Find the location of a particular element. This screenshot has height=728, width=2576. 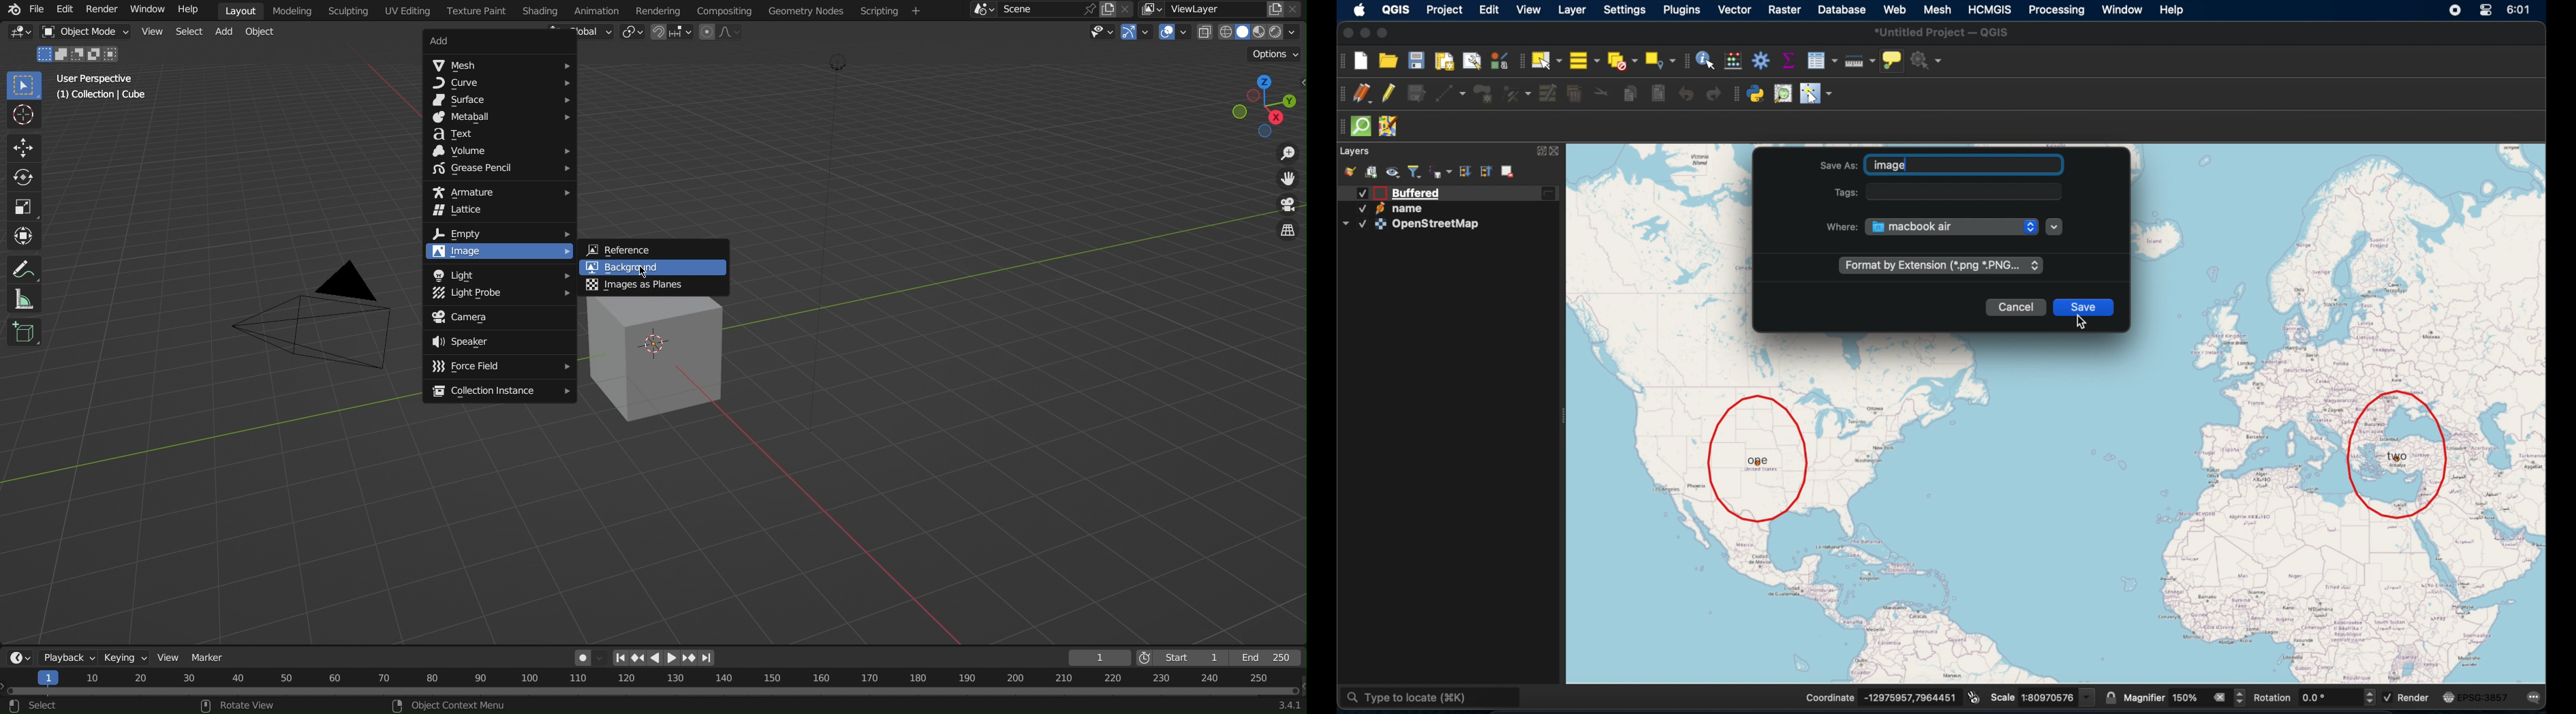

Grease Pencil is located at coordinates (499, 170).